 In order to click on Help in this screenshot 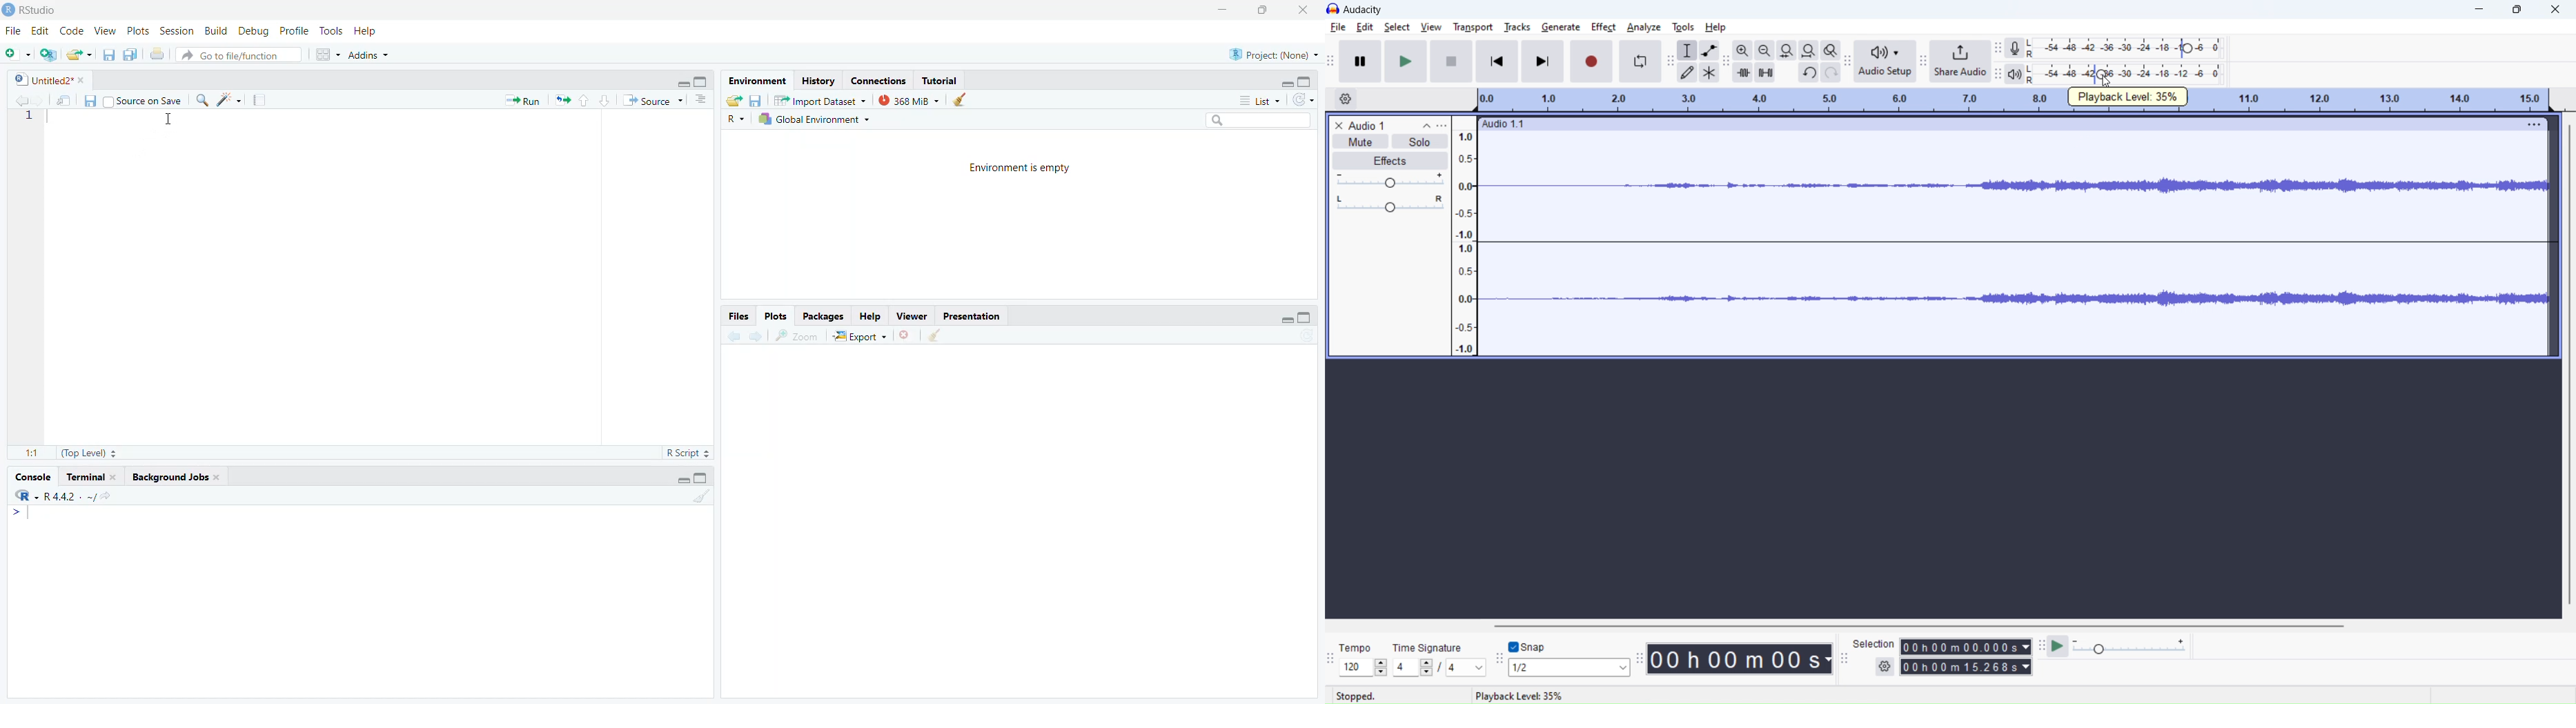, I will do `click(874, 316)`.